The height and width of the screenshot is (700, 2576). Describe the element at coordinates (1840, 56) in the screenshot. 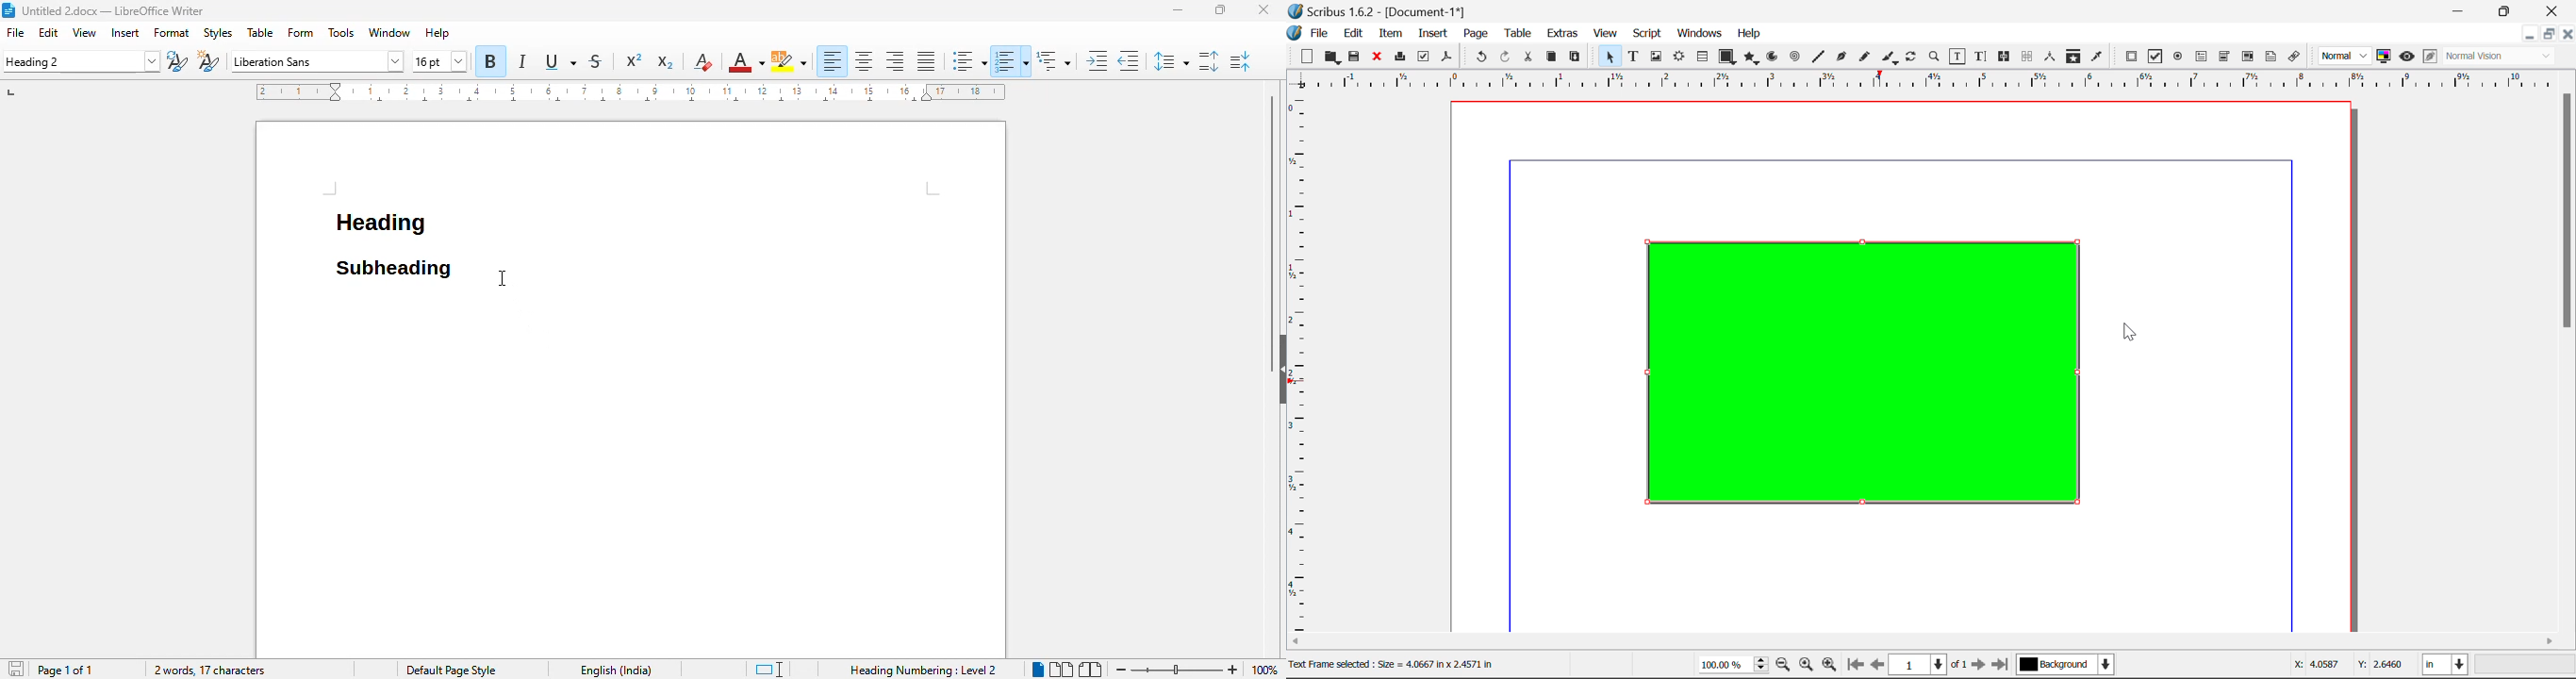

I see `Bezier Curve` at that location.